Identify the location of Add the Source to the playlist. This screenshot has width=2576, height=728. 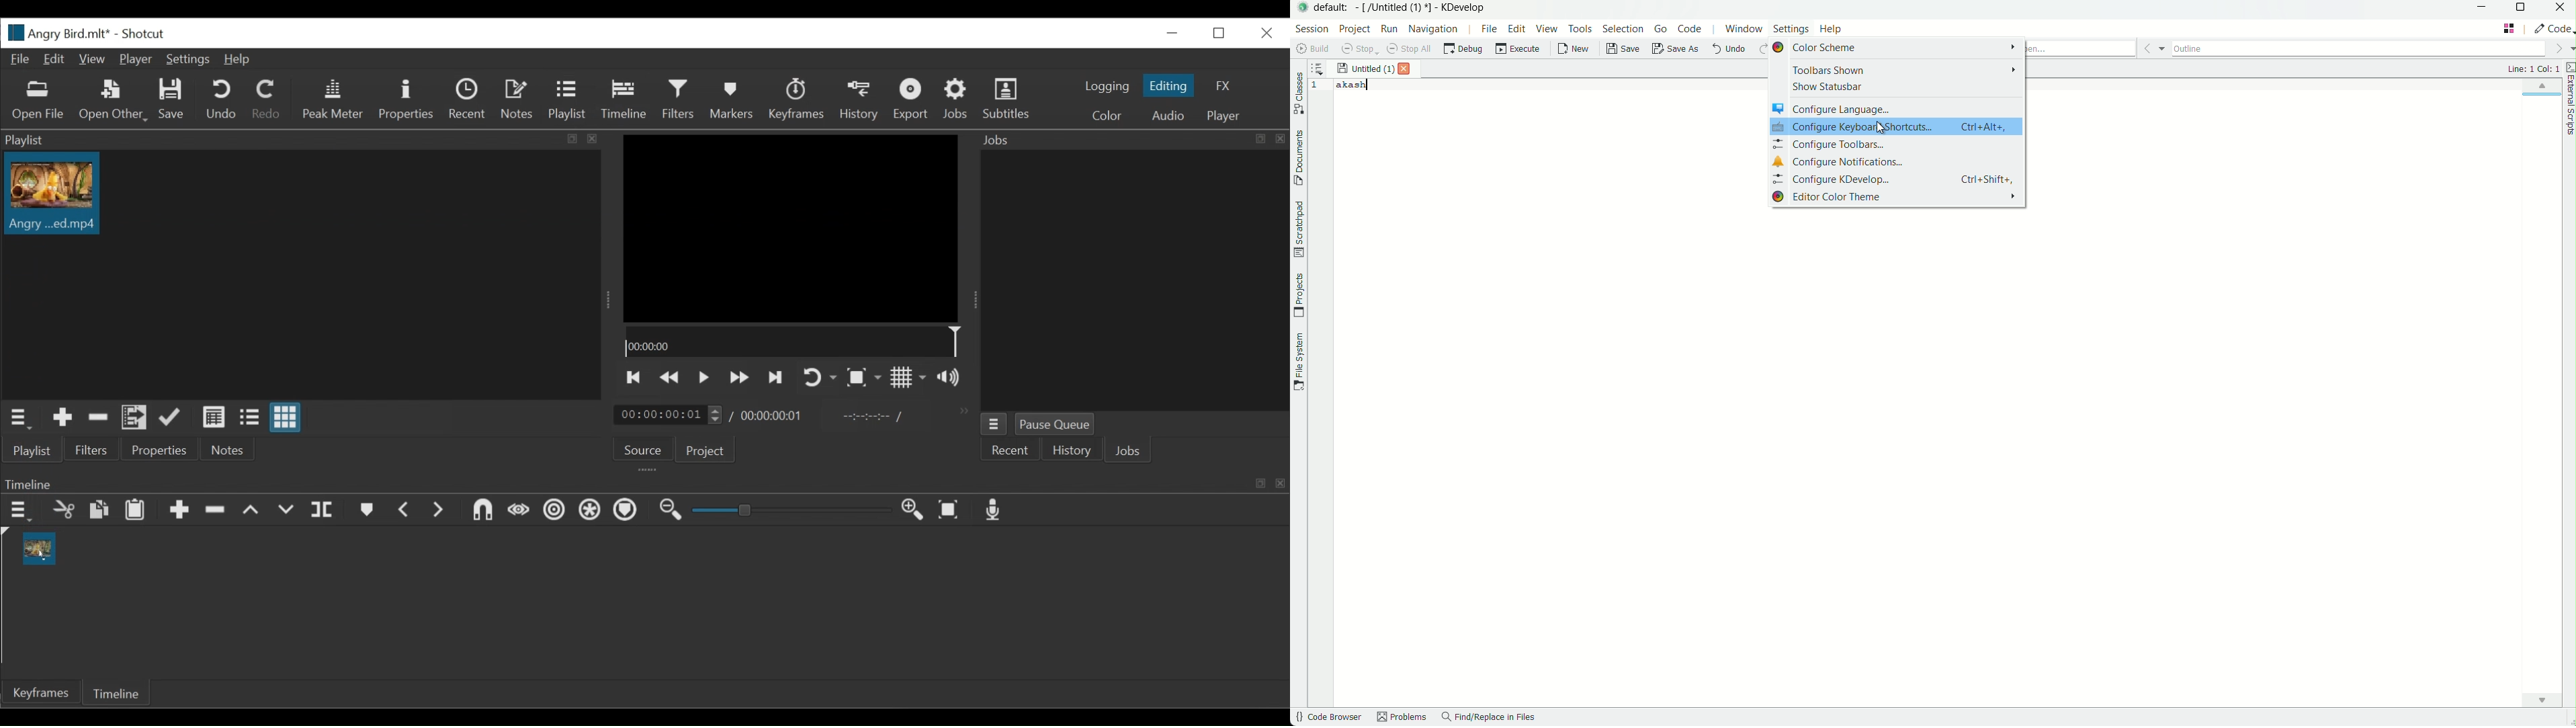
(62, 418).